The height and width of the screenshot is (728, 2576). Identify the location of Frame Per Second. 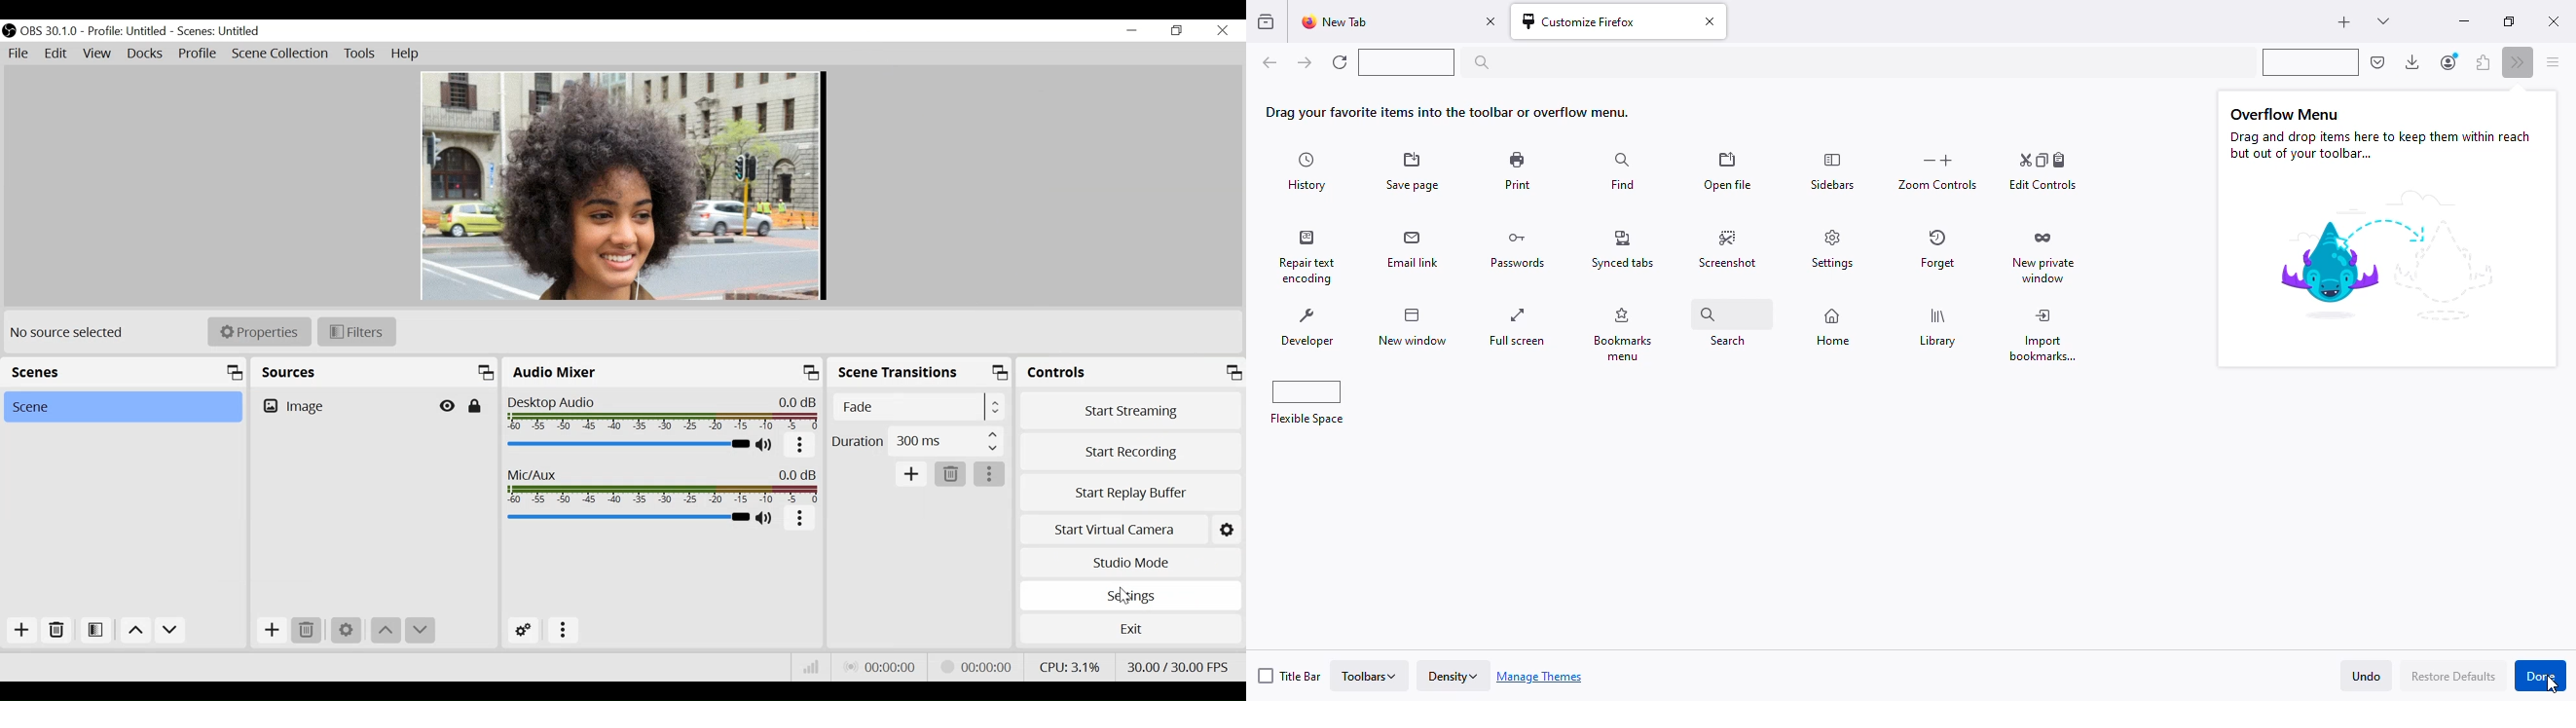
(1177, 665).